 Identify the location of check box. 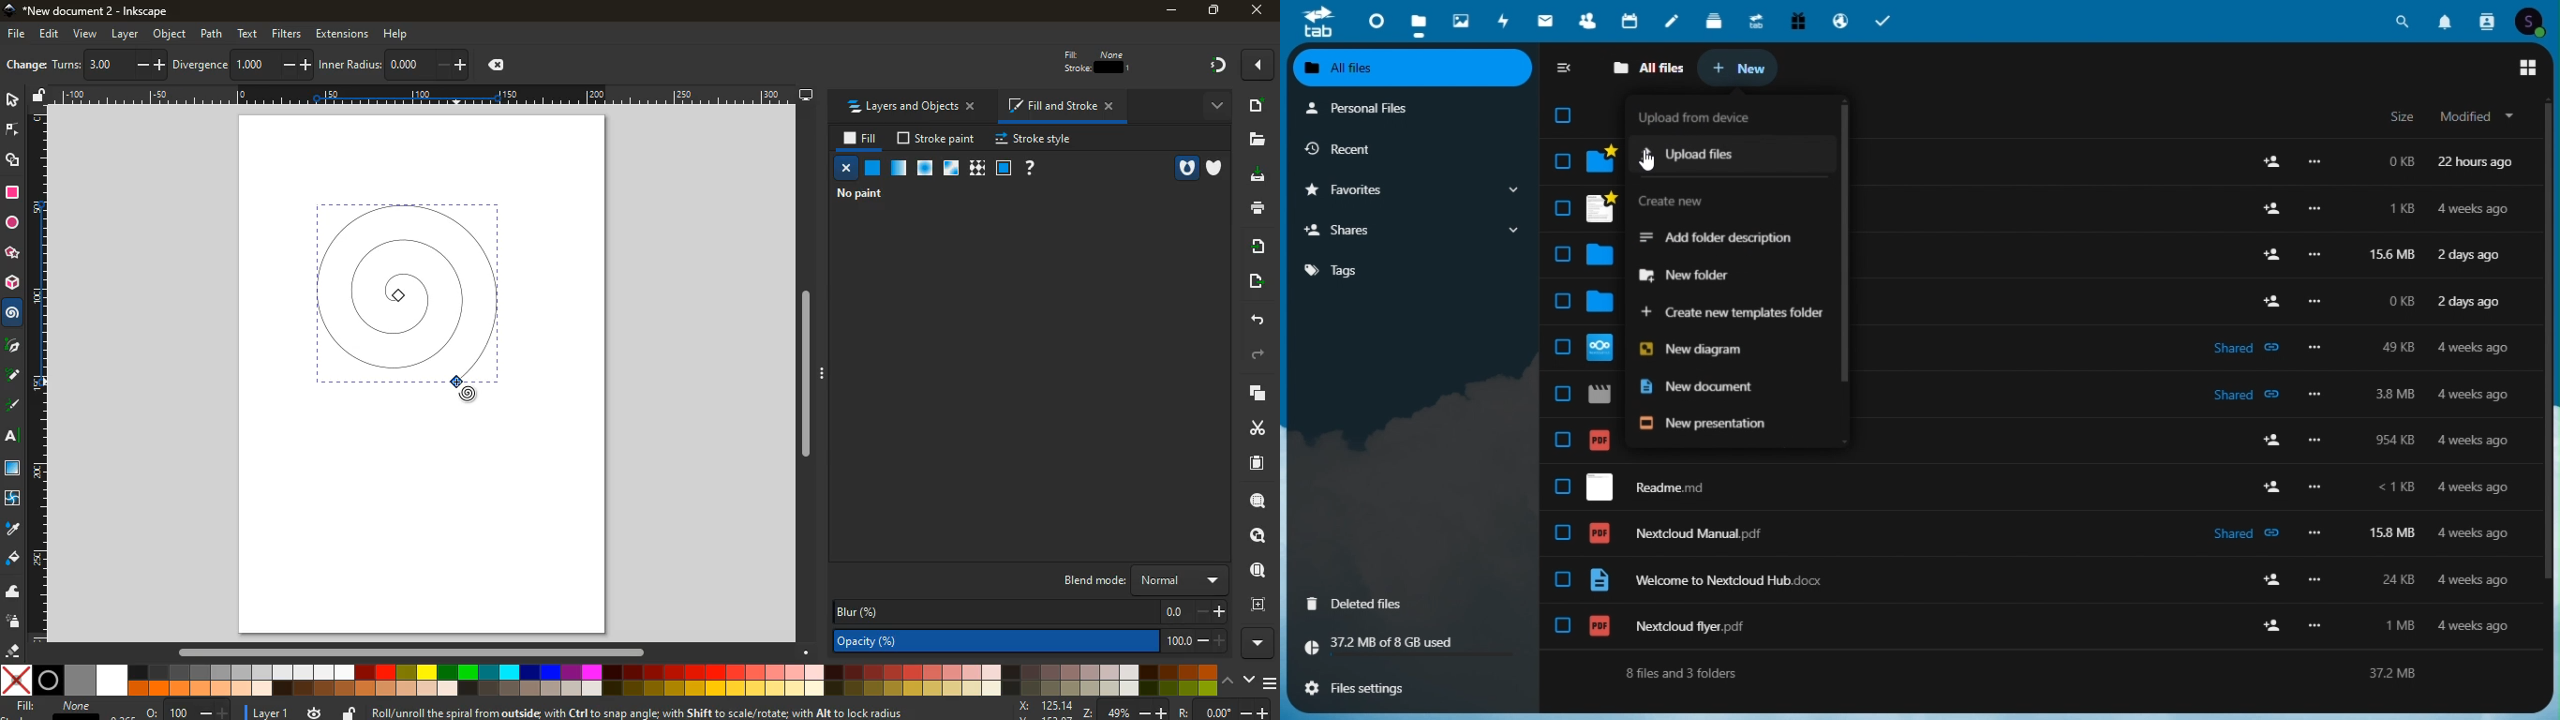
(1559, 579).